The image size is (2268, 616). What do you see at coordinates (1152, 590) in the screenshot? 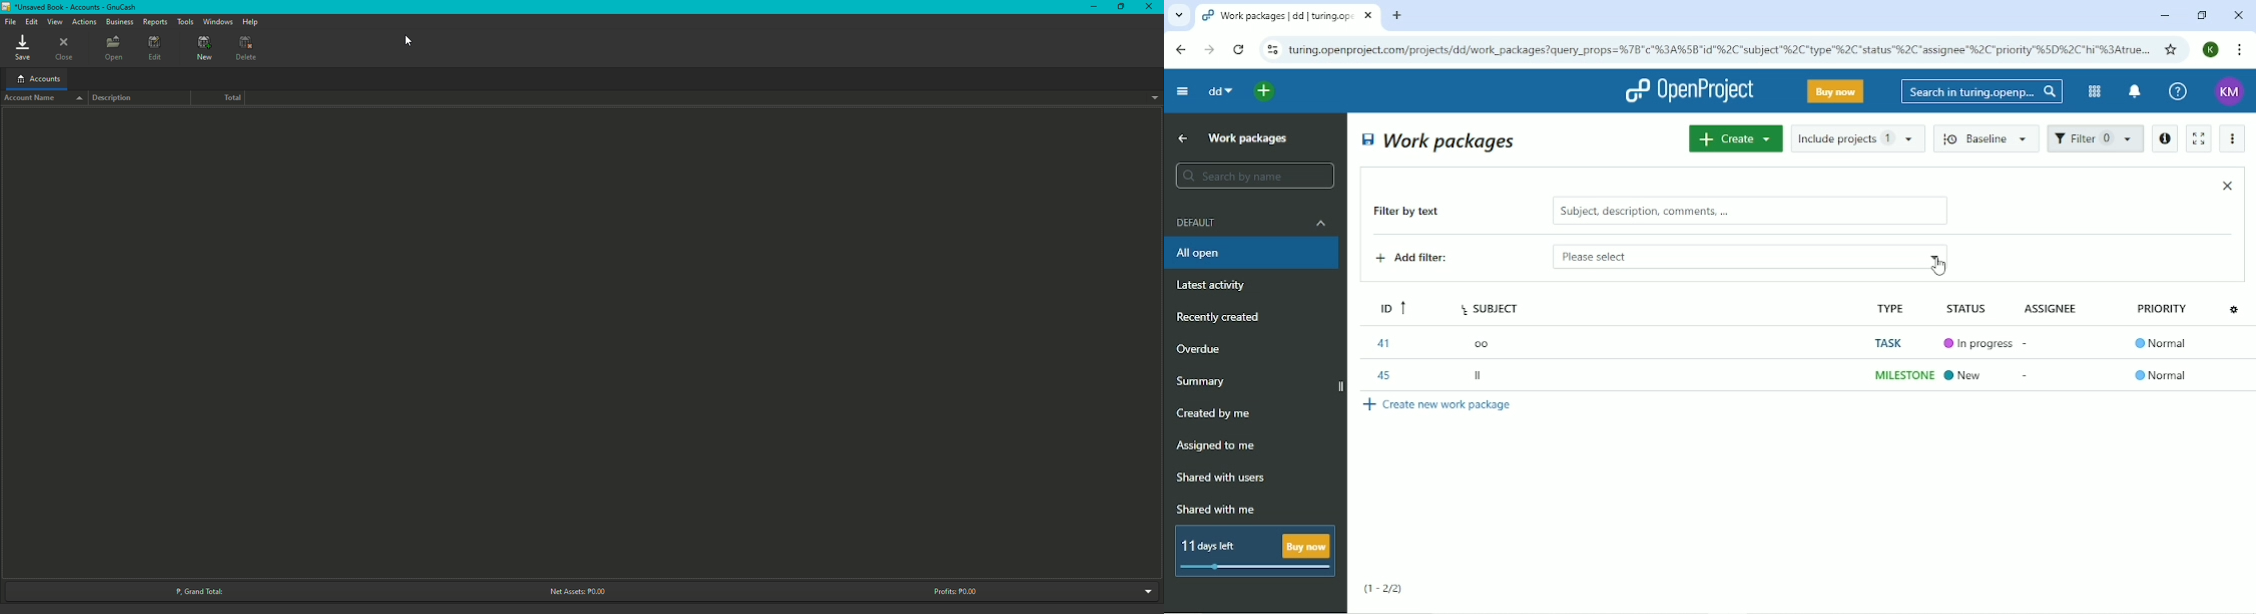
I see `Drop down` at bounding box center [1152, 590].